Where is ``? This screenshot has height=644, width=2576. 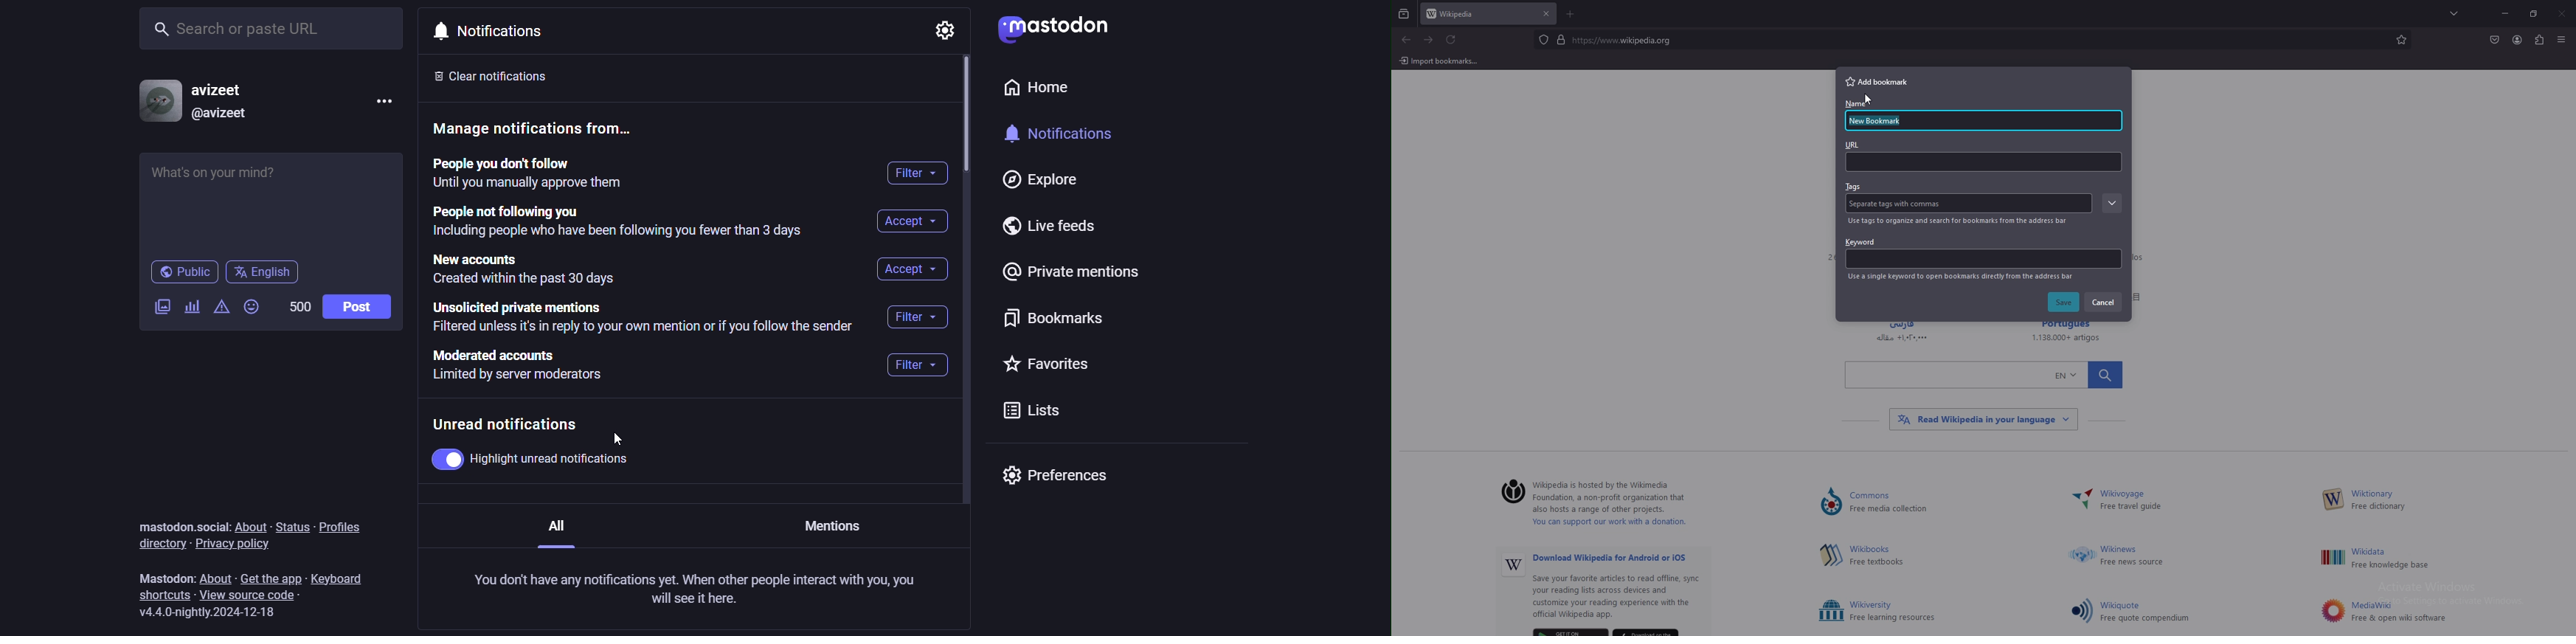
 is located at coordinates (1439, 61).